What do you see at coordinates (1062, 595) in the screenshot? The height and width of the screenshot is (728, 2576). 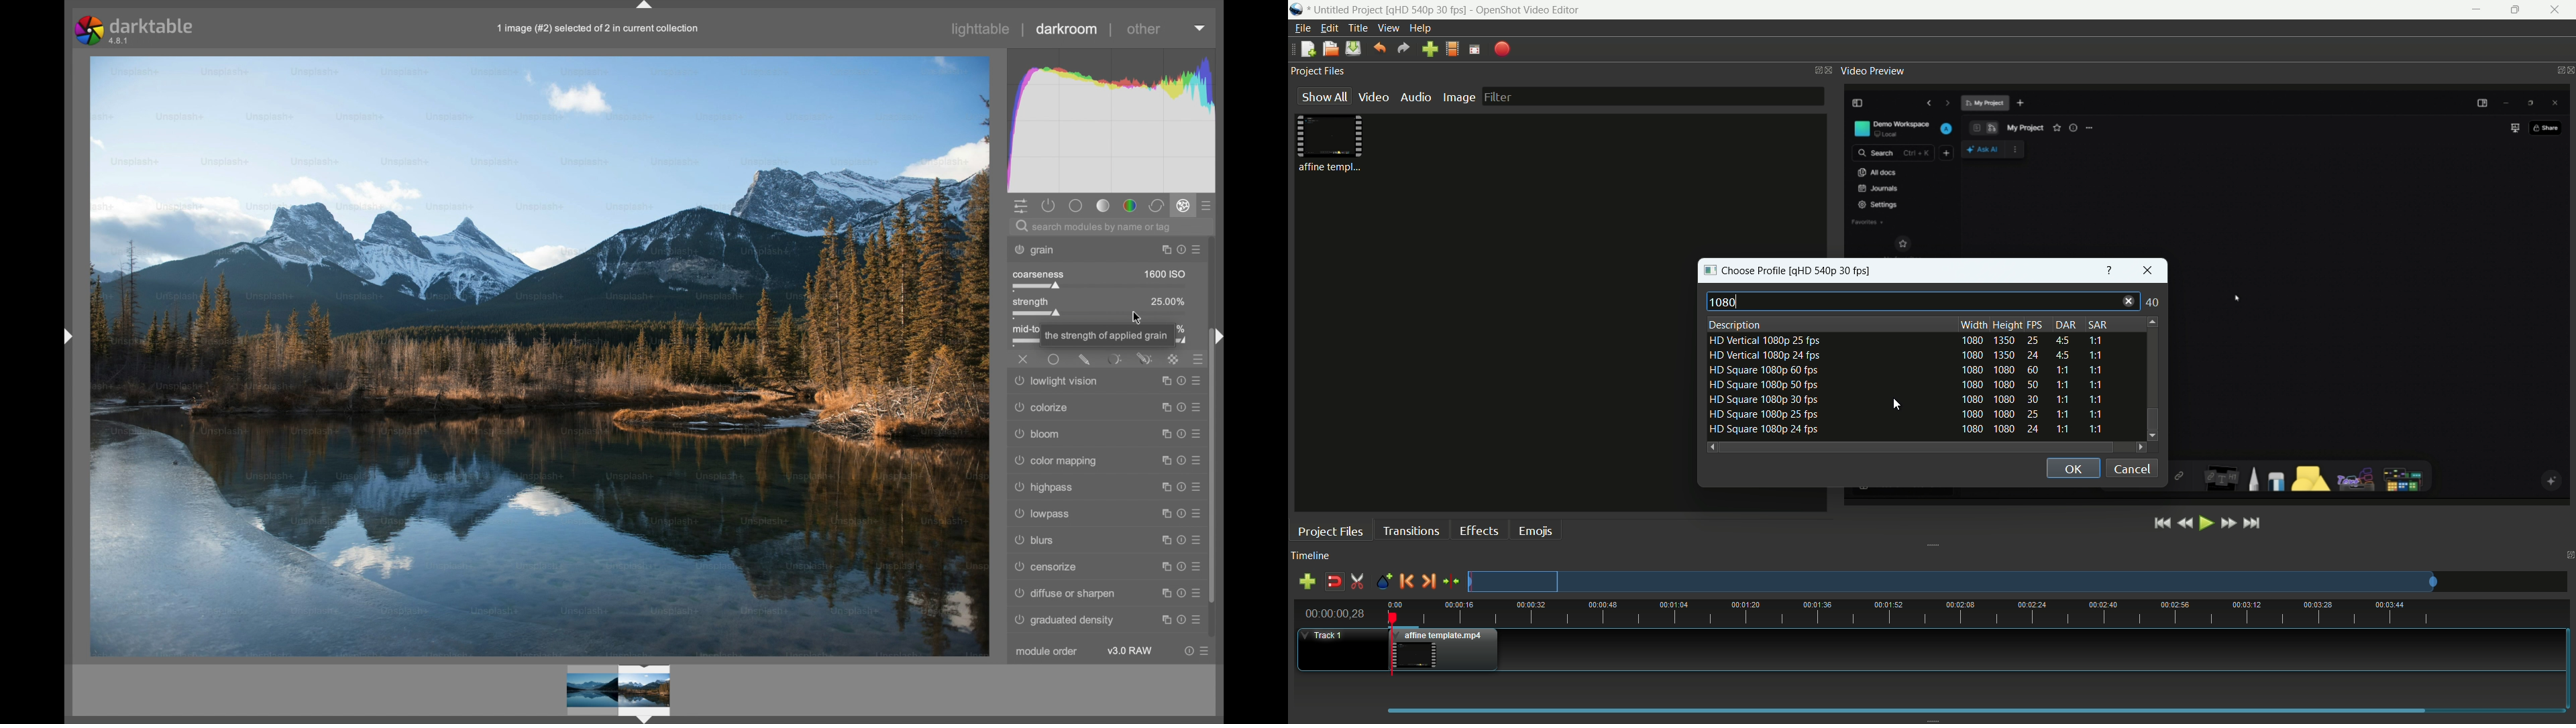 I see `diffuse or sharpen` at bounding box center [1062, 595].